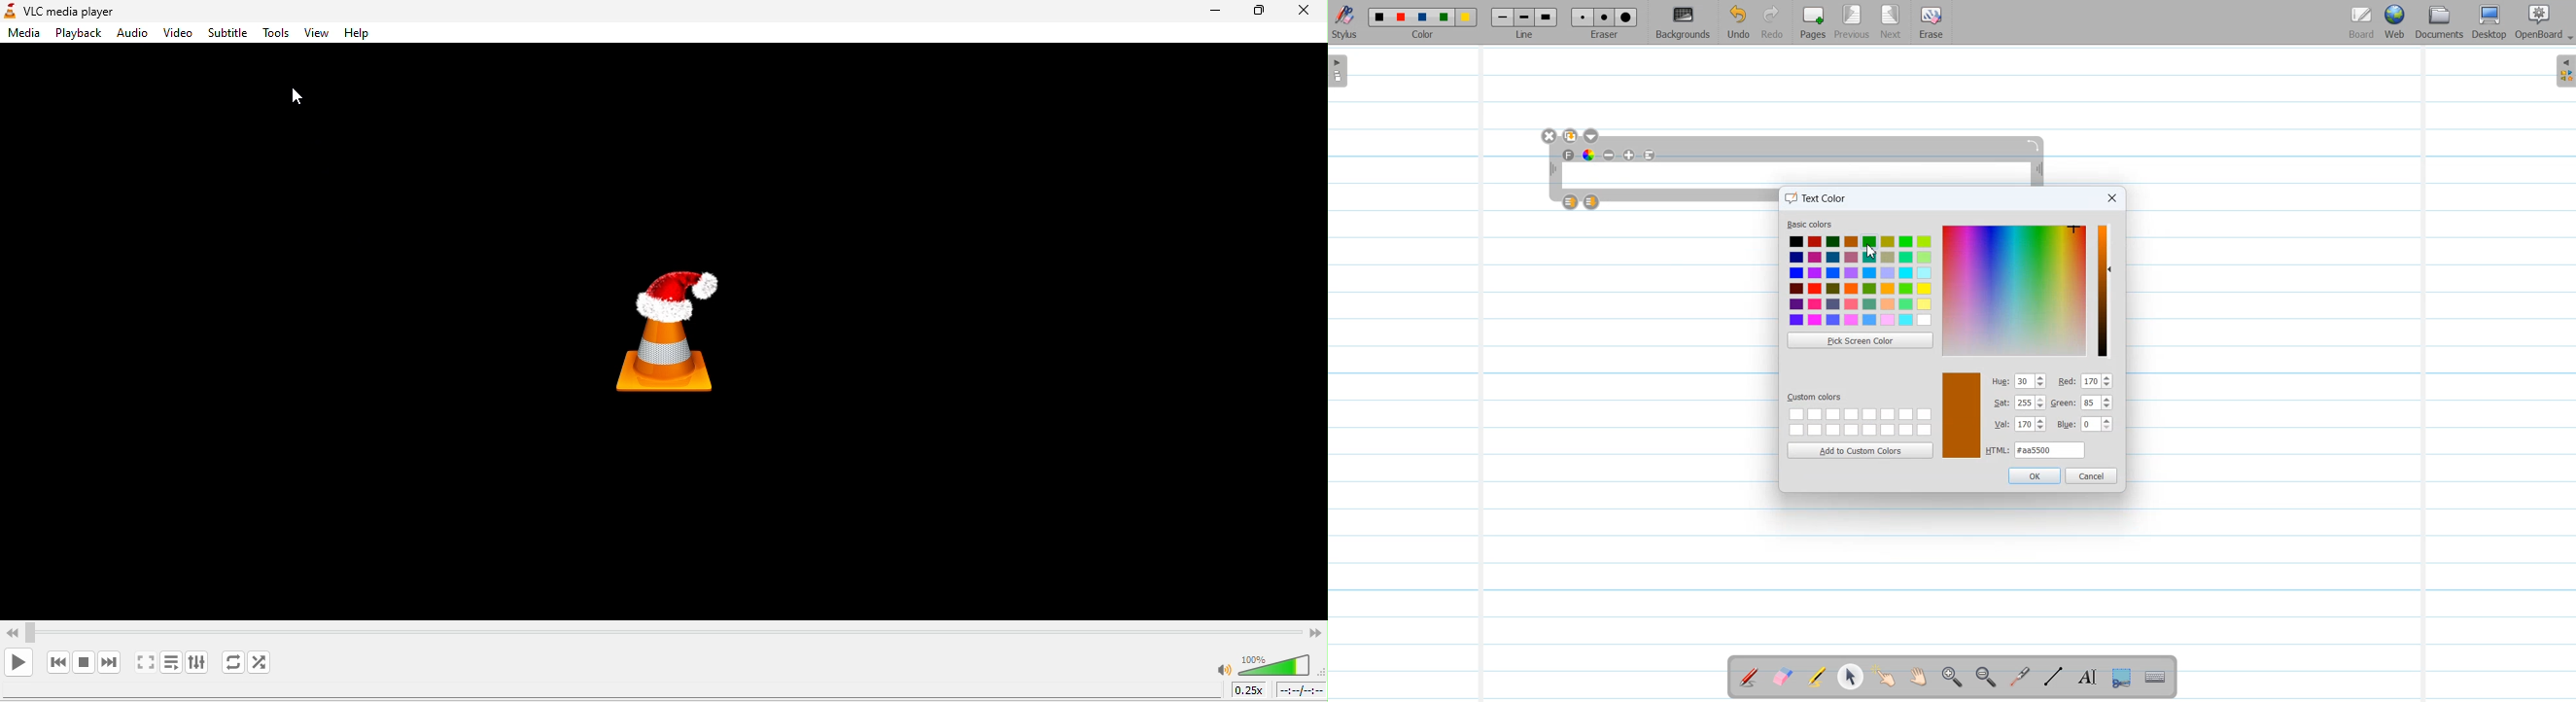  I want to click on Drop Down Box, so click(2569, 38).